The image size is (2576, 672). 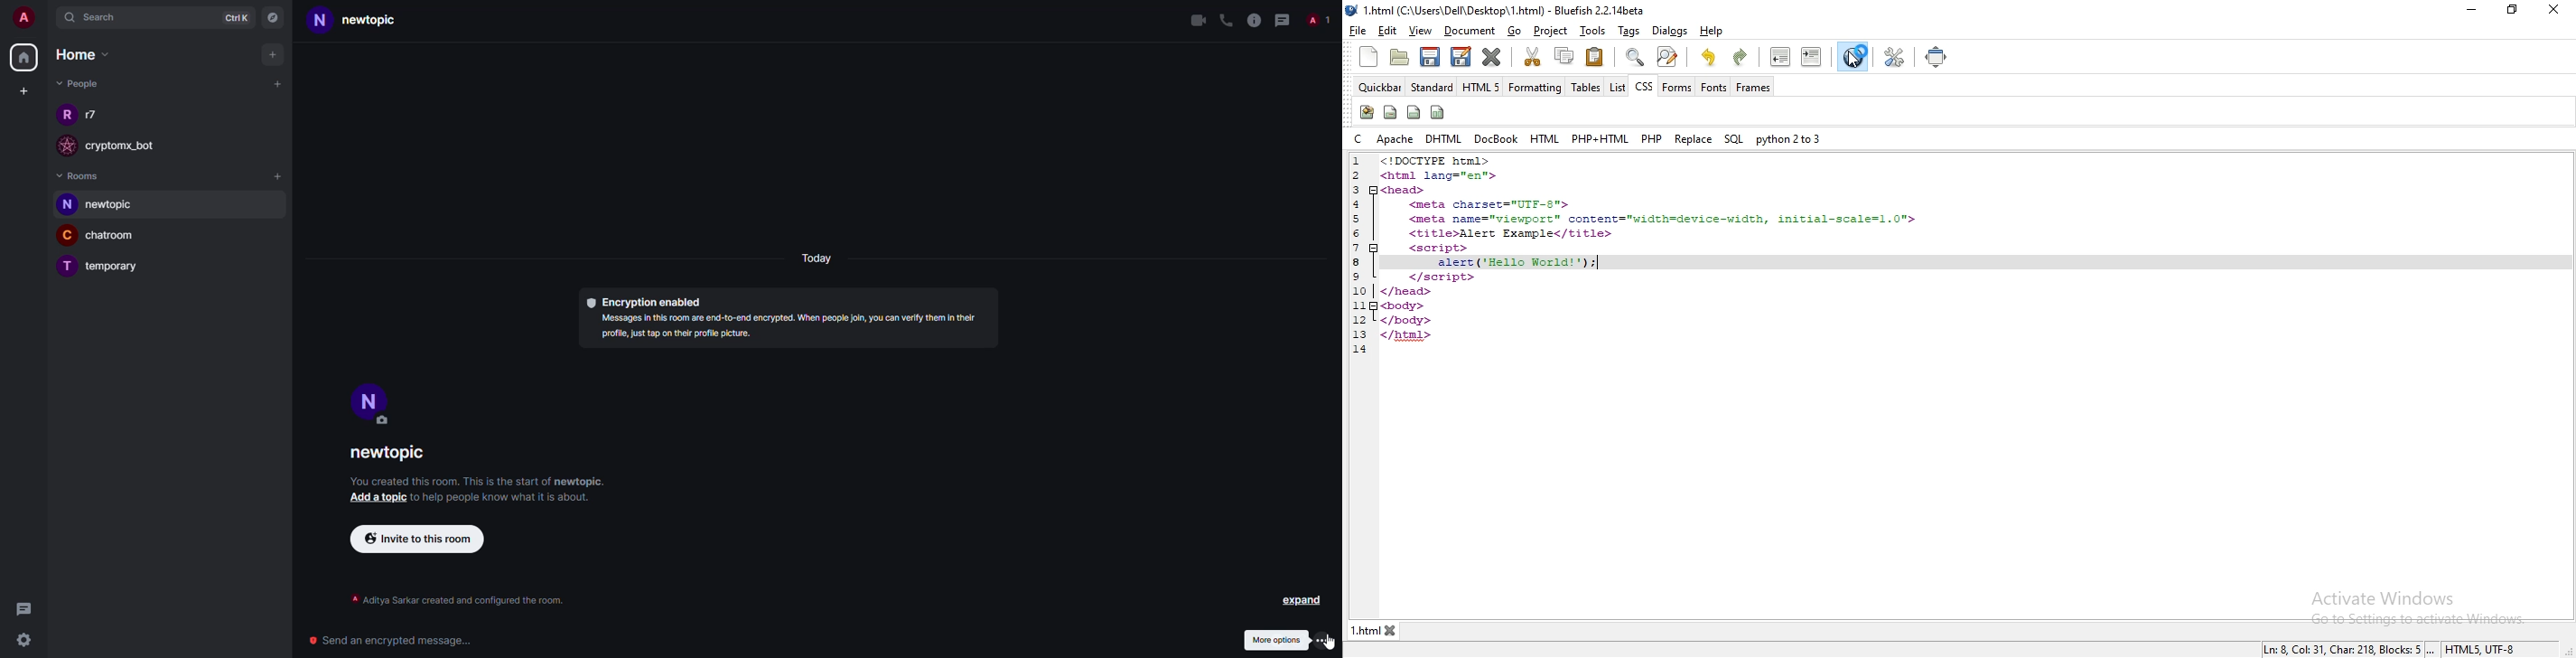 What do you see at coordinates (2514, 9) in the screenshot?
I see `restore windows` at bounding box center [2514, 9].